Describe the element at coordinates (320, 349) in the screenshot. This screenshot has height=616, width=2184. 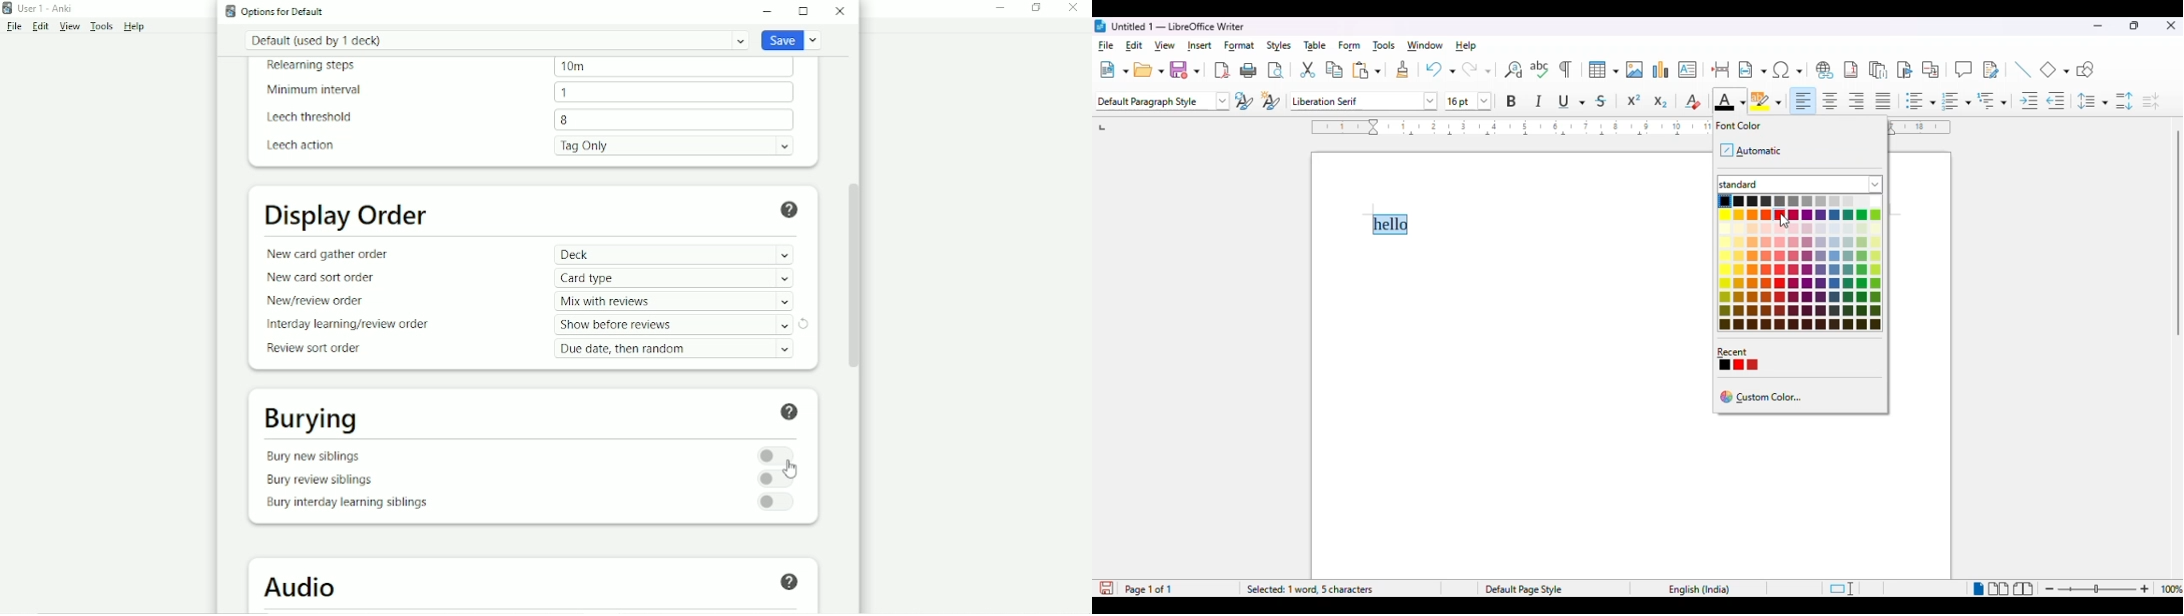
I see `Review sort order` at that location.